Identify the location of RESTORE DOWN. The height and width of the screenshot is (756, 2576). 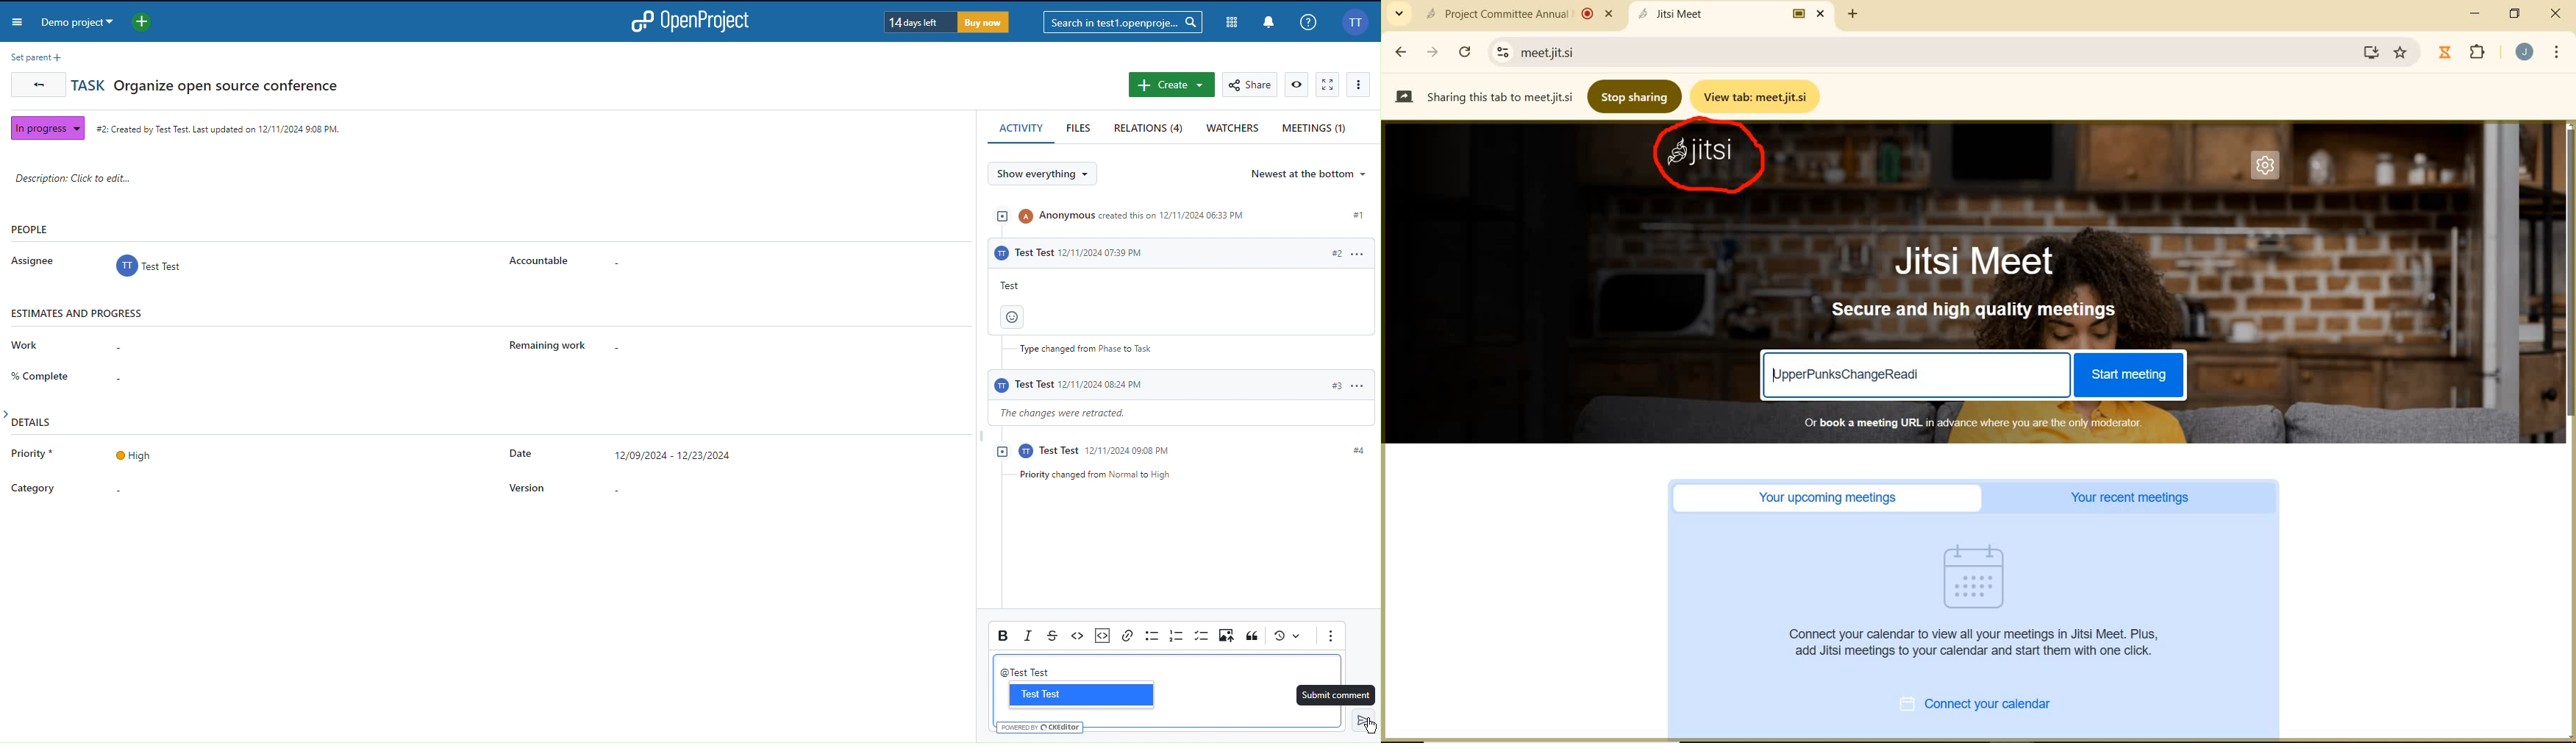
(2515, 14).